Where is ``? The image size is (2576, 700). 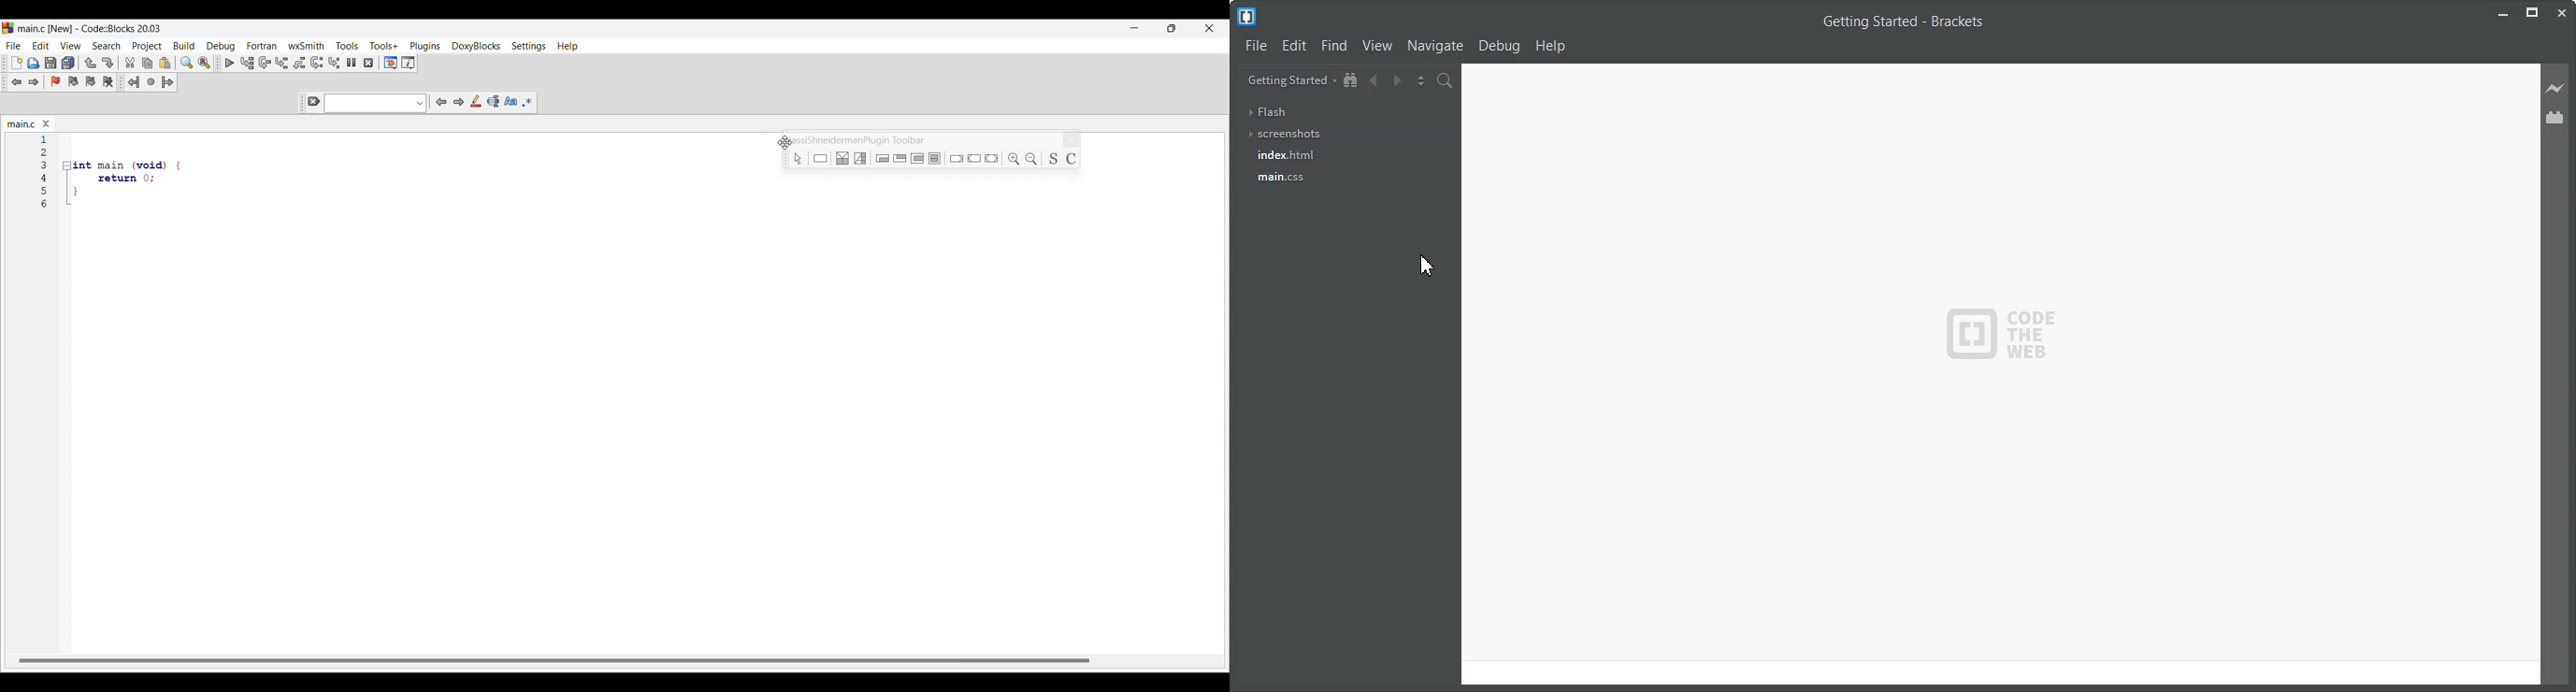  is located at coordinates (1034, 156).